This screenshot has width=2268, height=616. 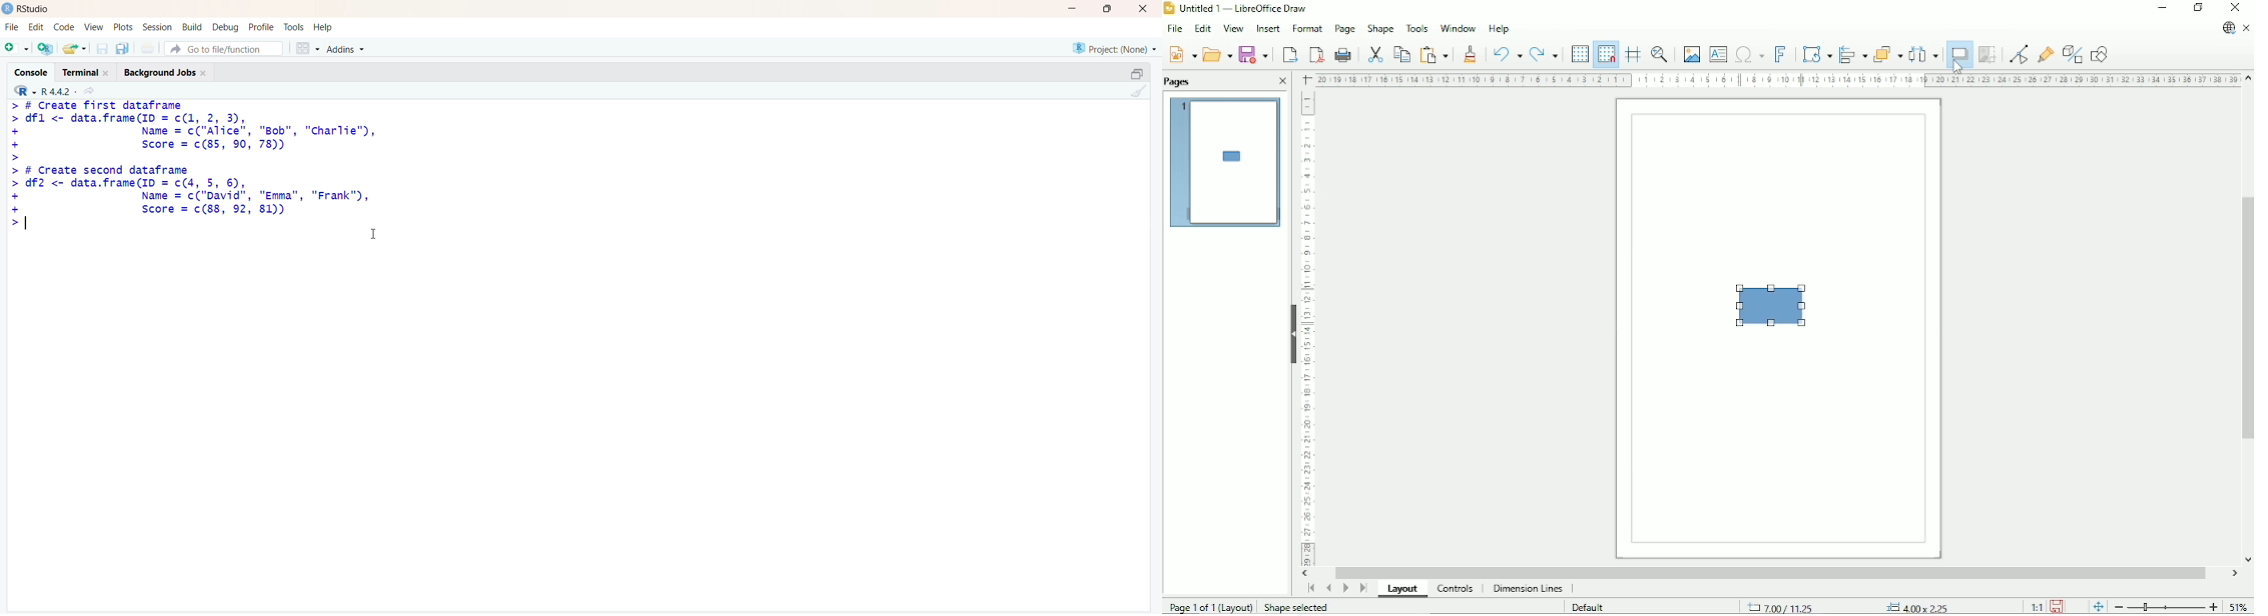 I want to click on Restore down, so click(x=2200, y=8).